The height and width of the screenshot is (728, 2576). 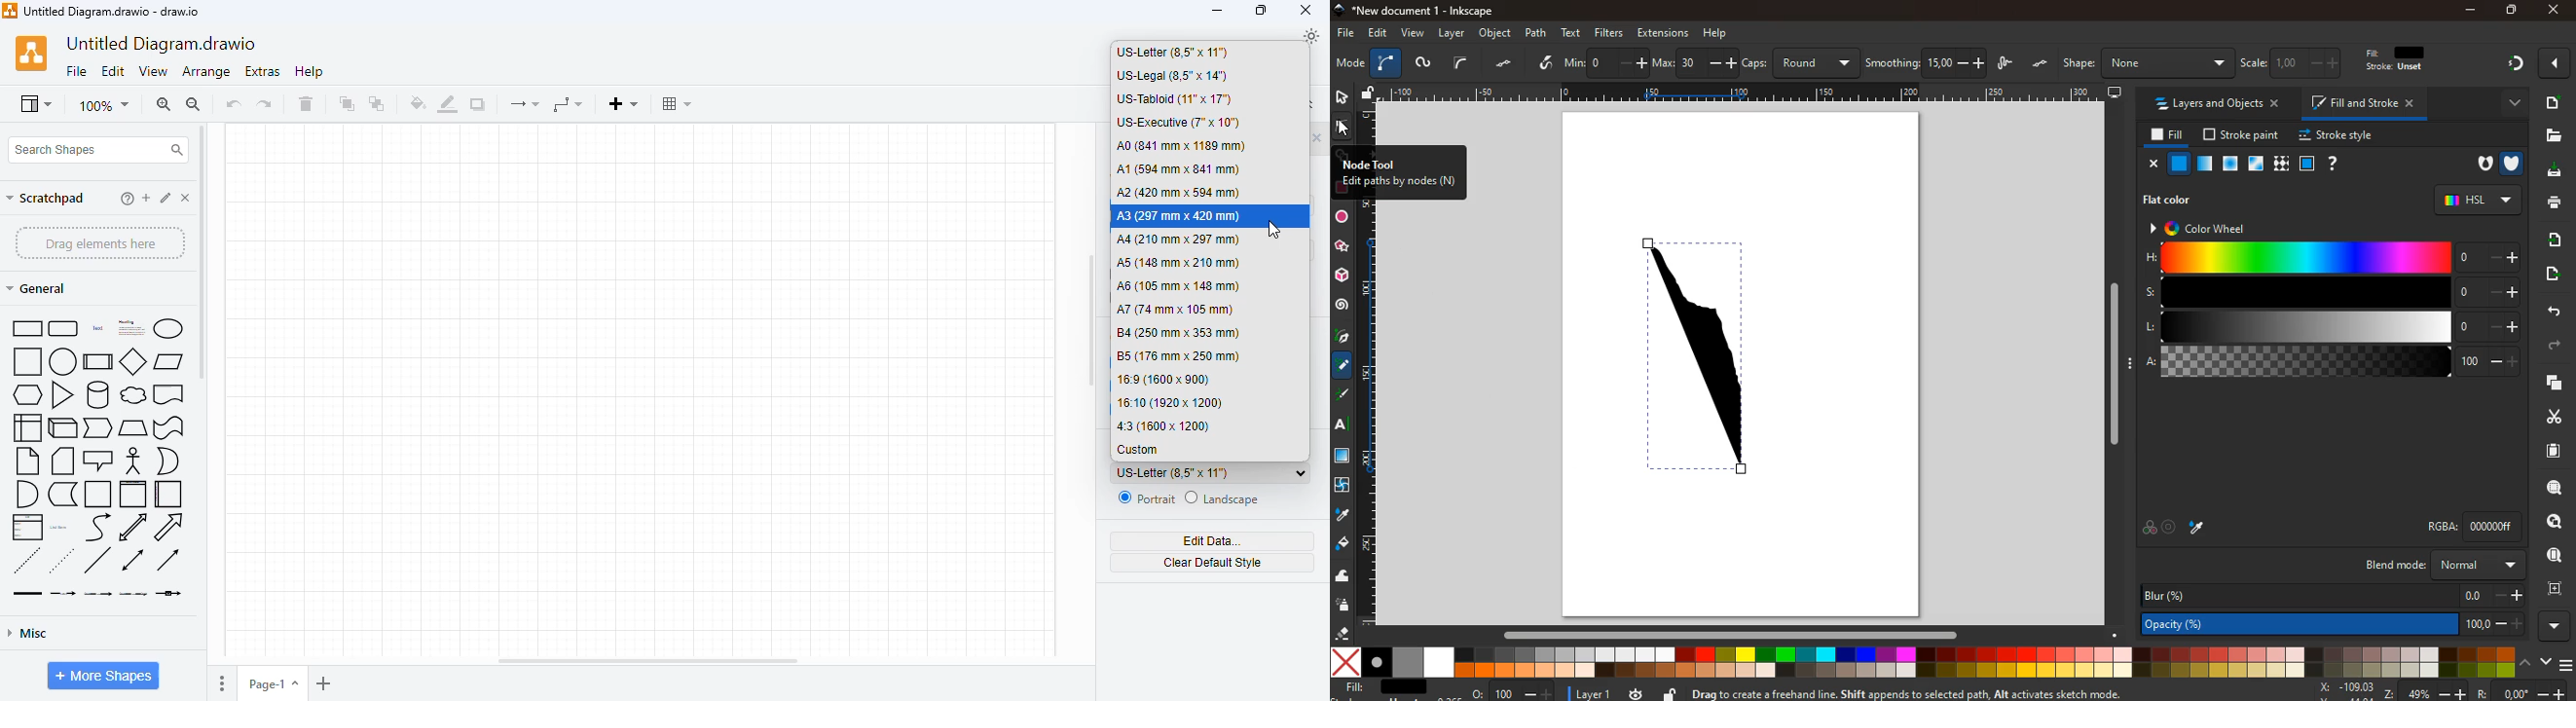 What do you see at coordinates (97, 560) in the screenshot?
I see `line` at bounding box center [97, 560].